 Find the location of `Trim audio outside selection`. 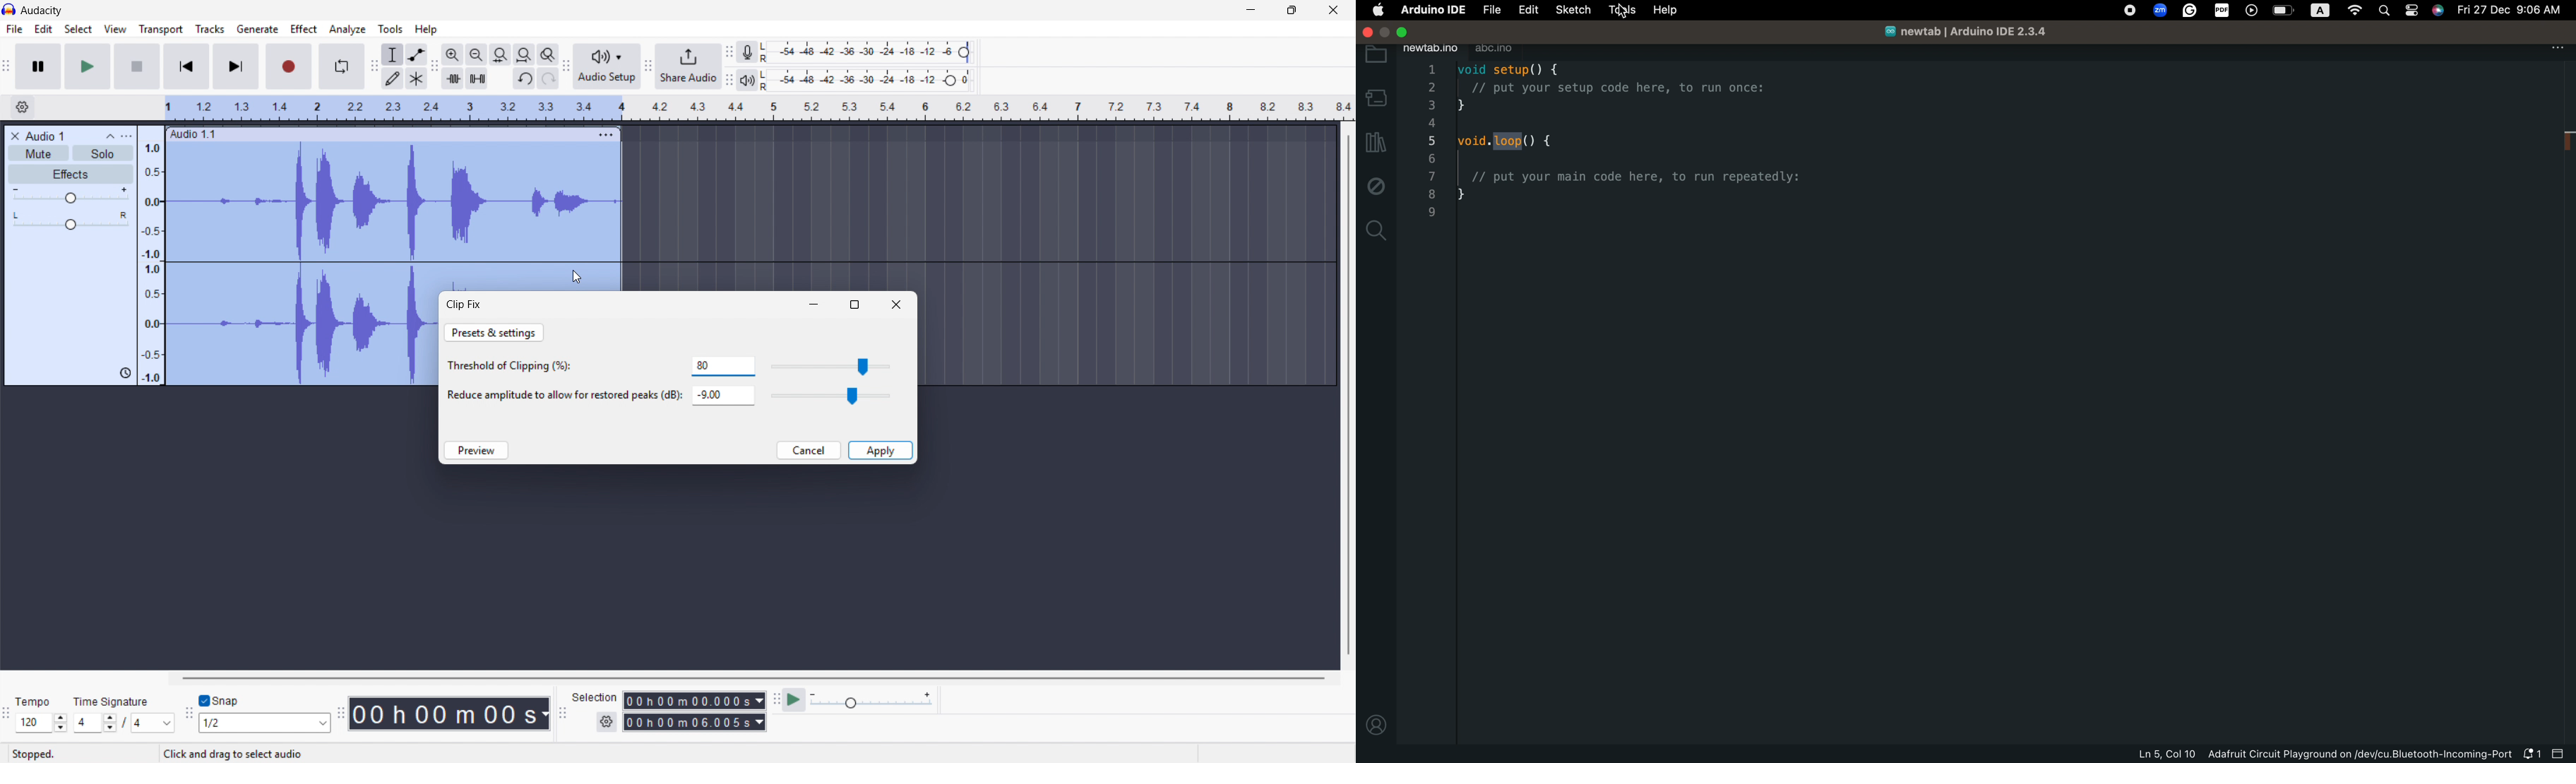

Trim audio outside selection is located at coordinates (453, 78).